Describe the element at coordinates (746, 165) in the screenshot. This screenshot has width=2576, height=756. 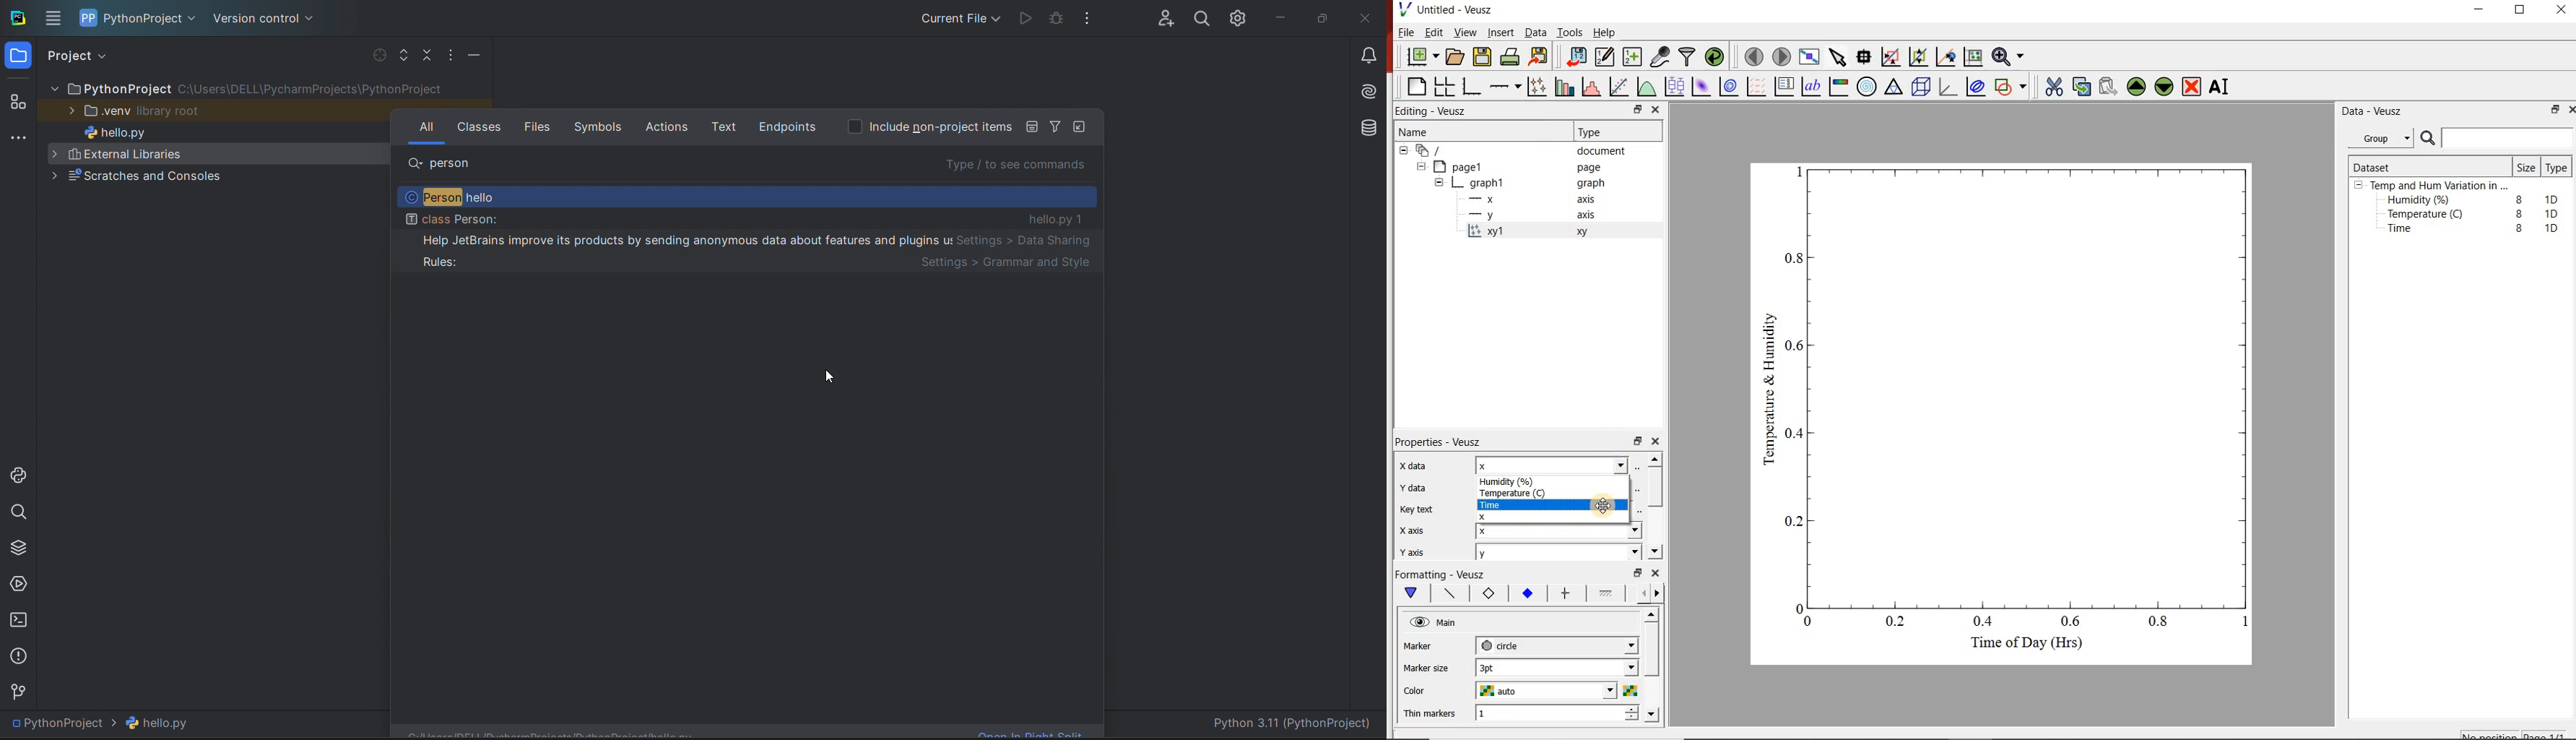
I see `search bar` at that location.